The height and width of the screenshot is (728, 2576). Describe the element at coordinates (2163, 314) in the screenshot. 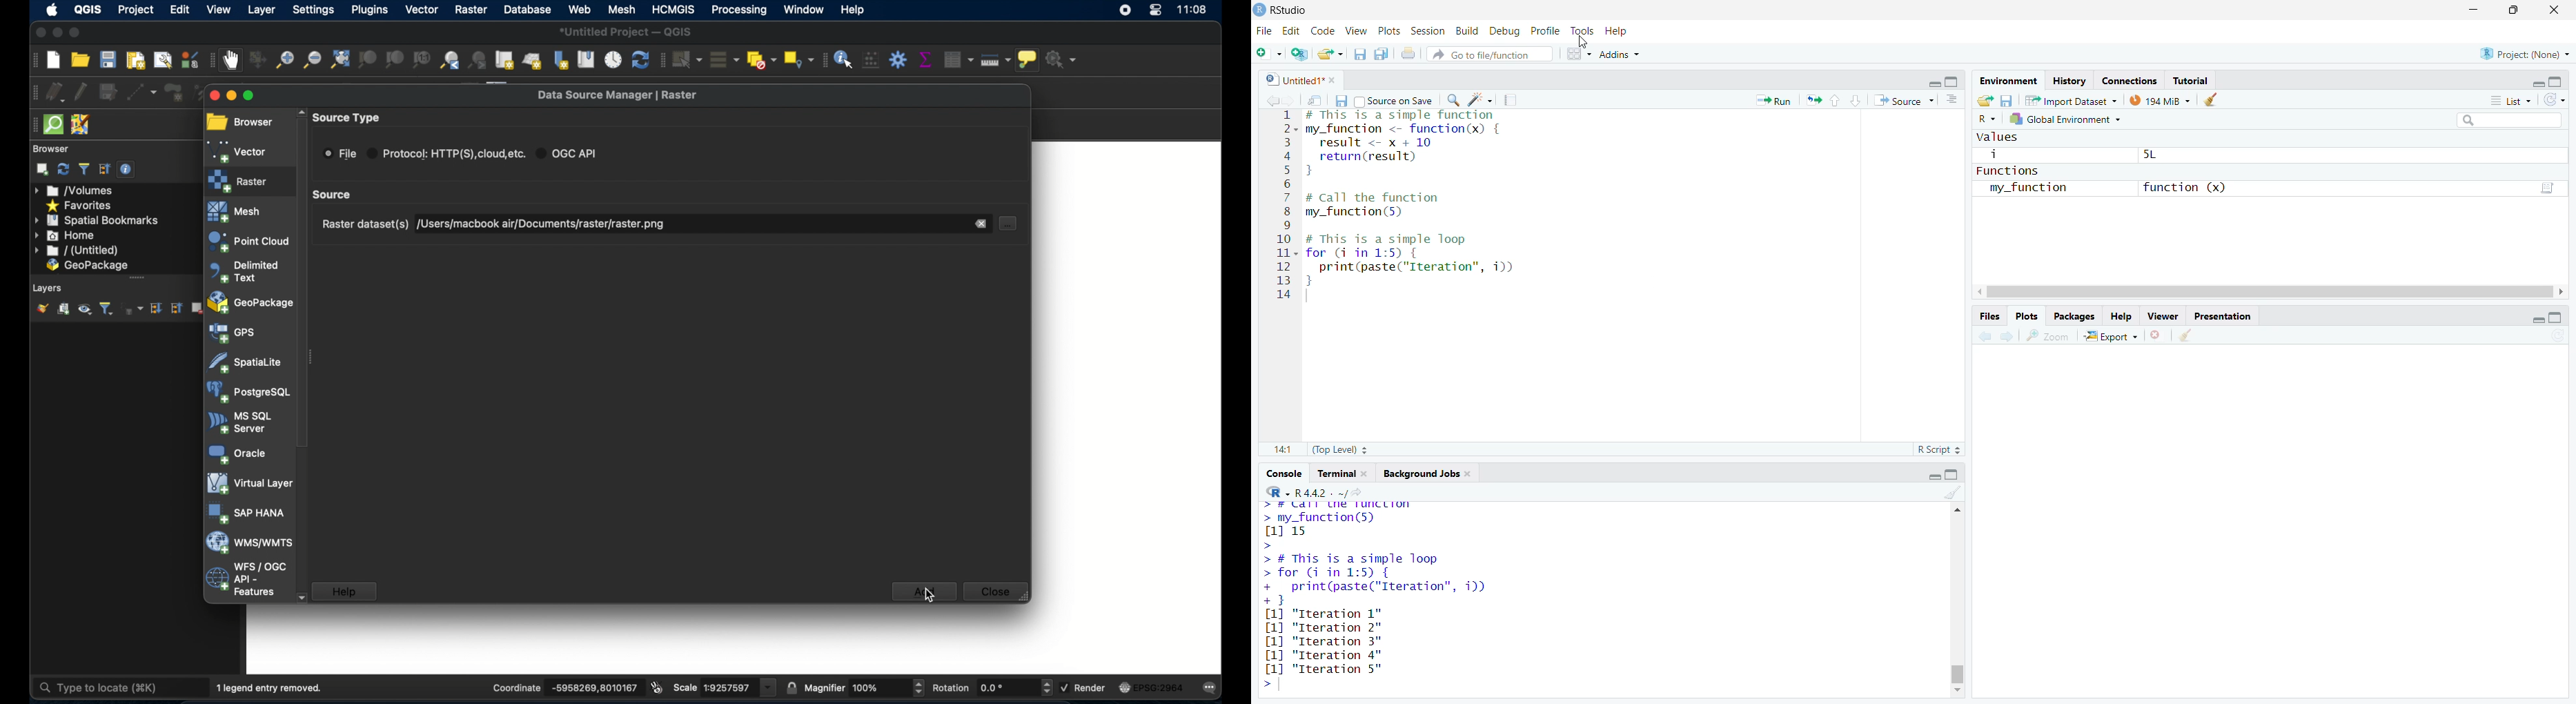

I see `viewer` at that location.